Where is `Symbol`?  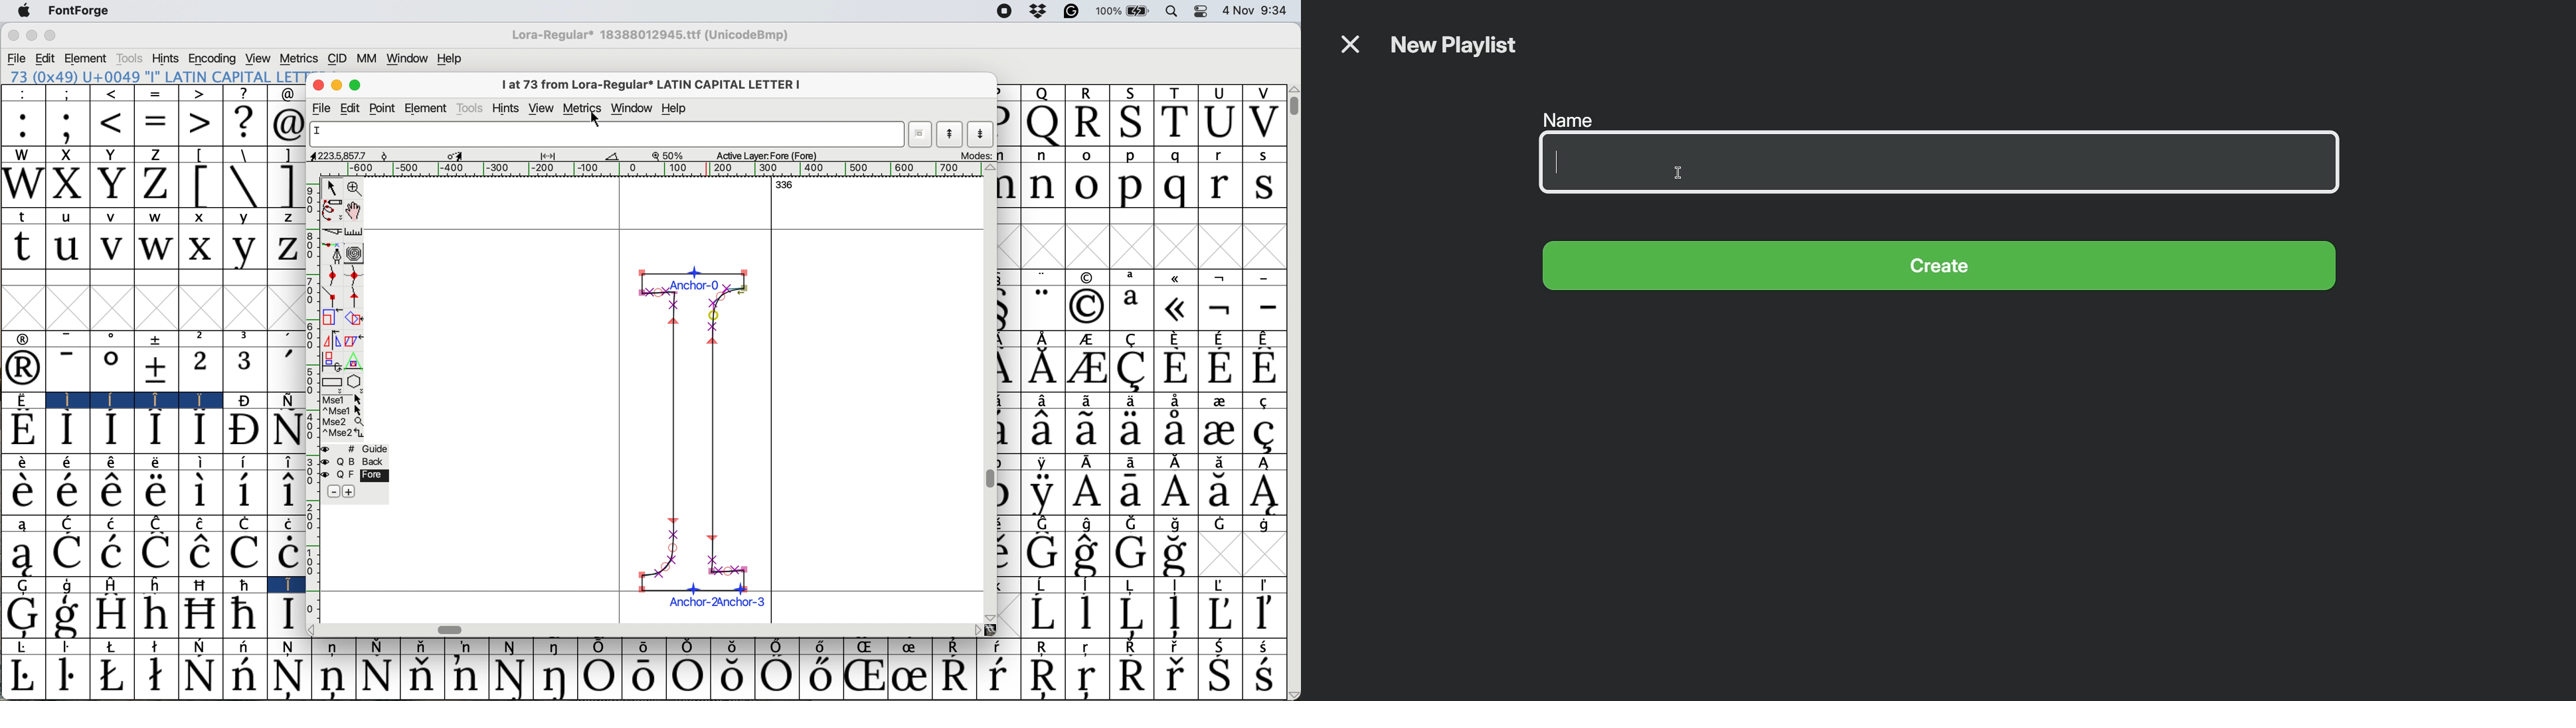
Symbol is located at coordinates (334, 648).